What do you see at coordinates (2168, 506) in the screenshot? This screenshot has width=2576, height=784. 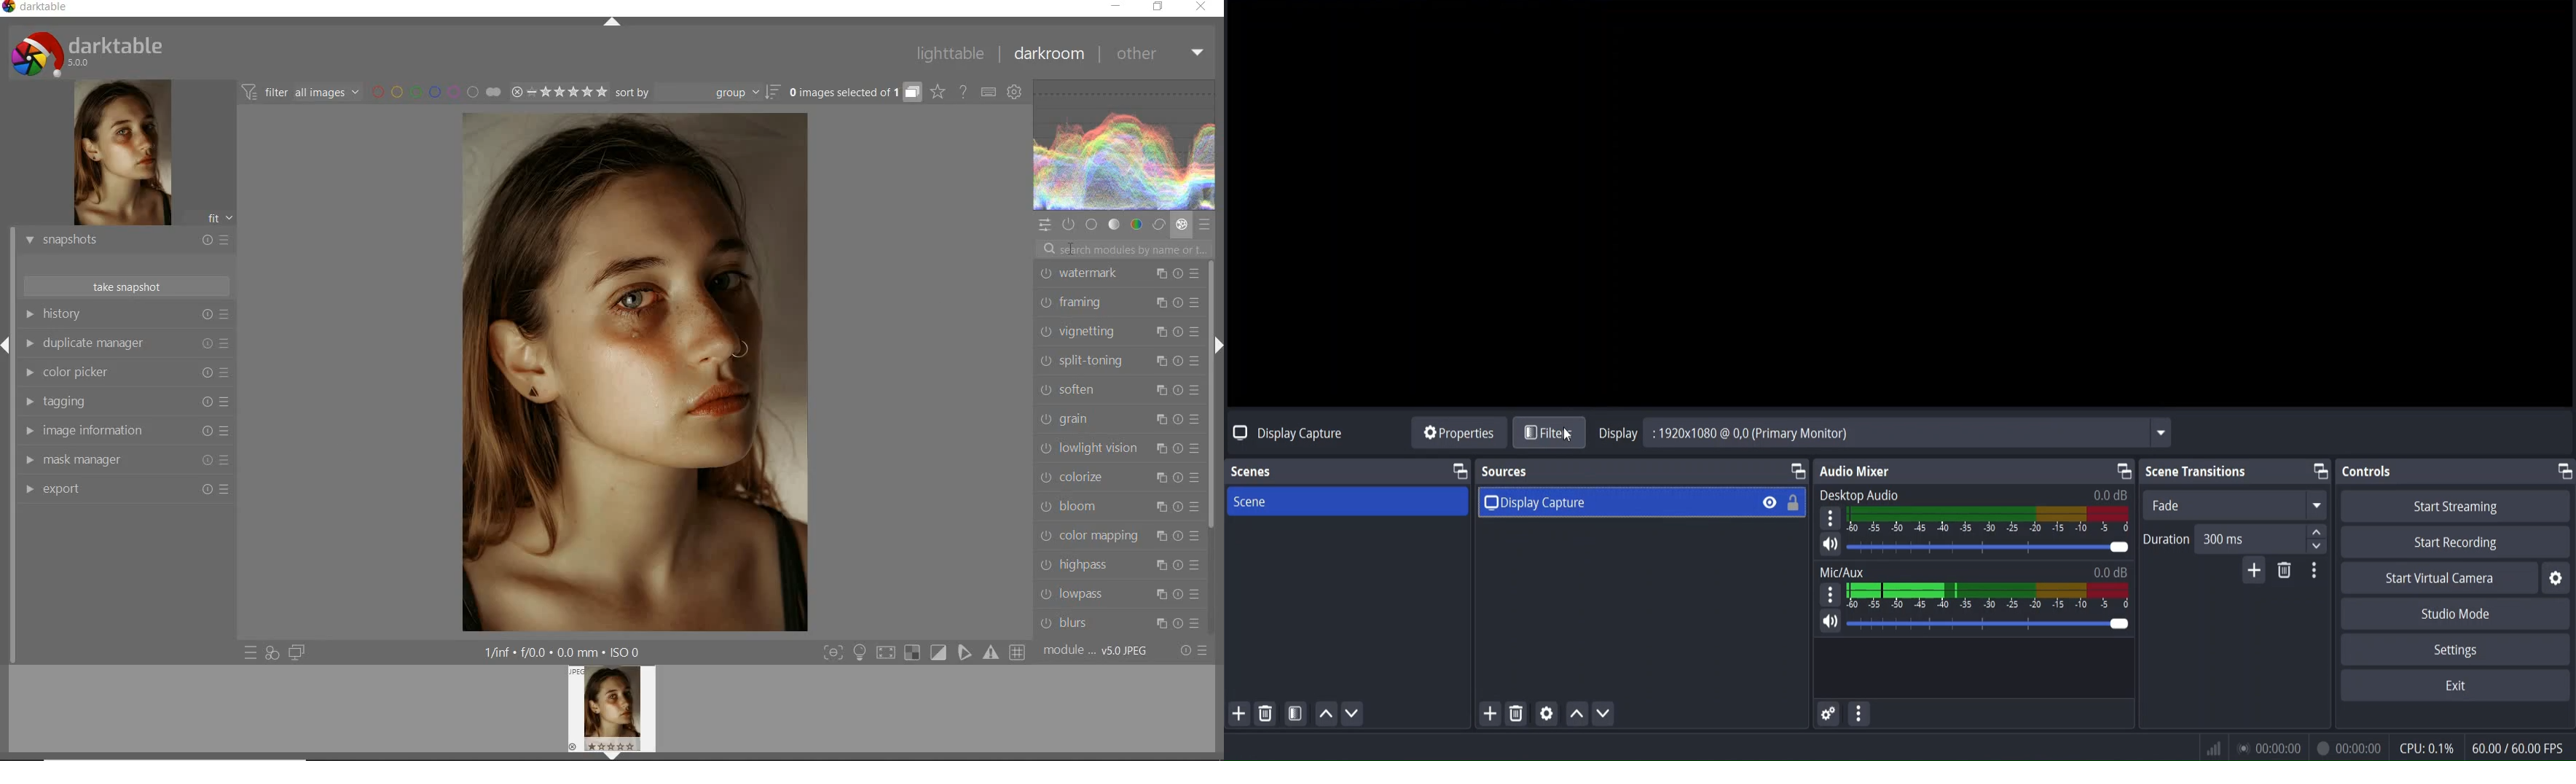 I see `fade` at bounding box center [2168, 506].